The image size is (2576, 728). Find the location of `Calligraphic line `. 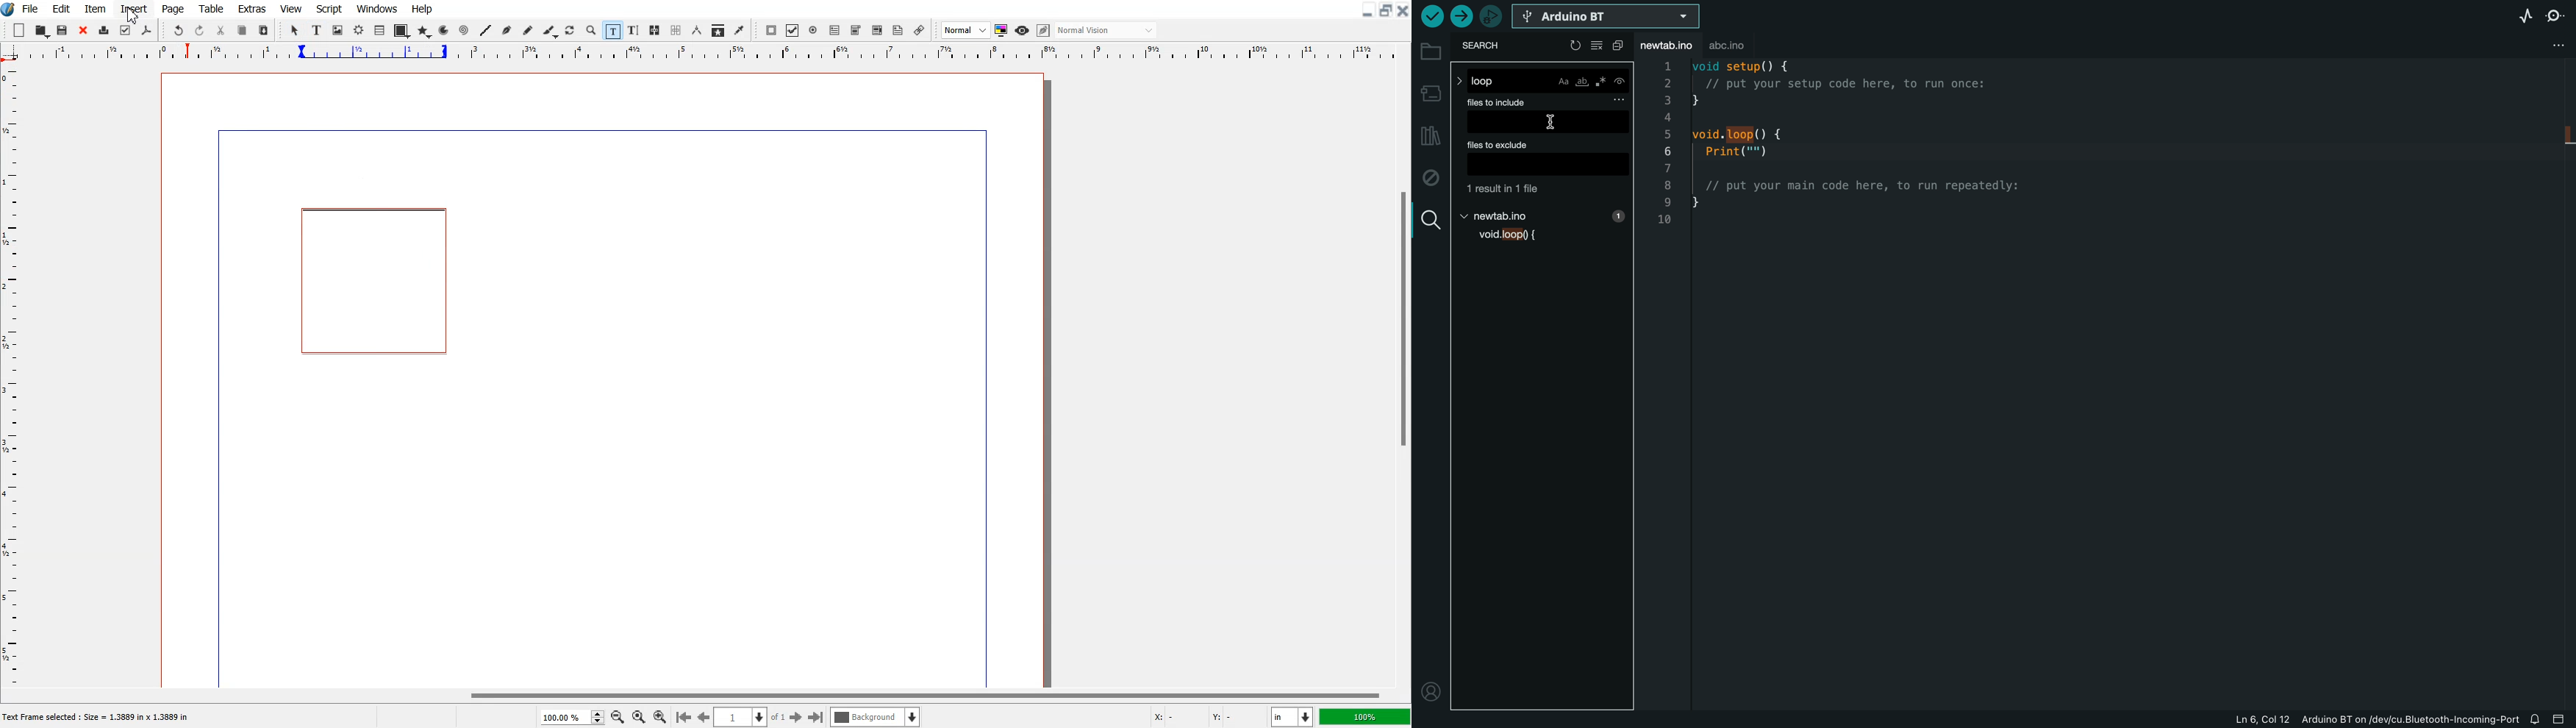

Calligraphic line  is located at coordinates (551, 32).